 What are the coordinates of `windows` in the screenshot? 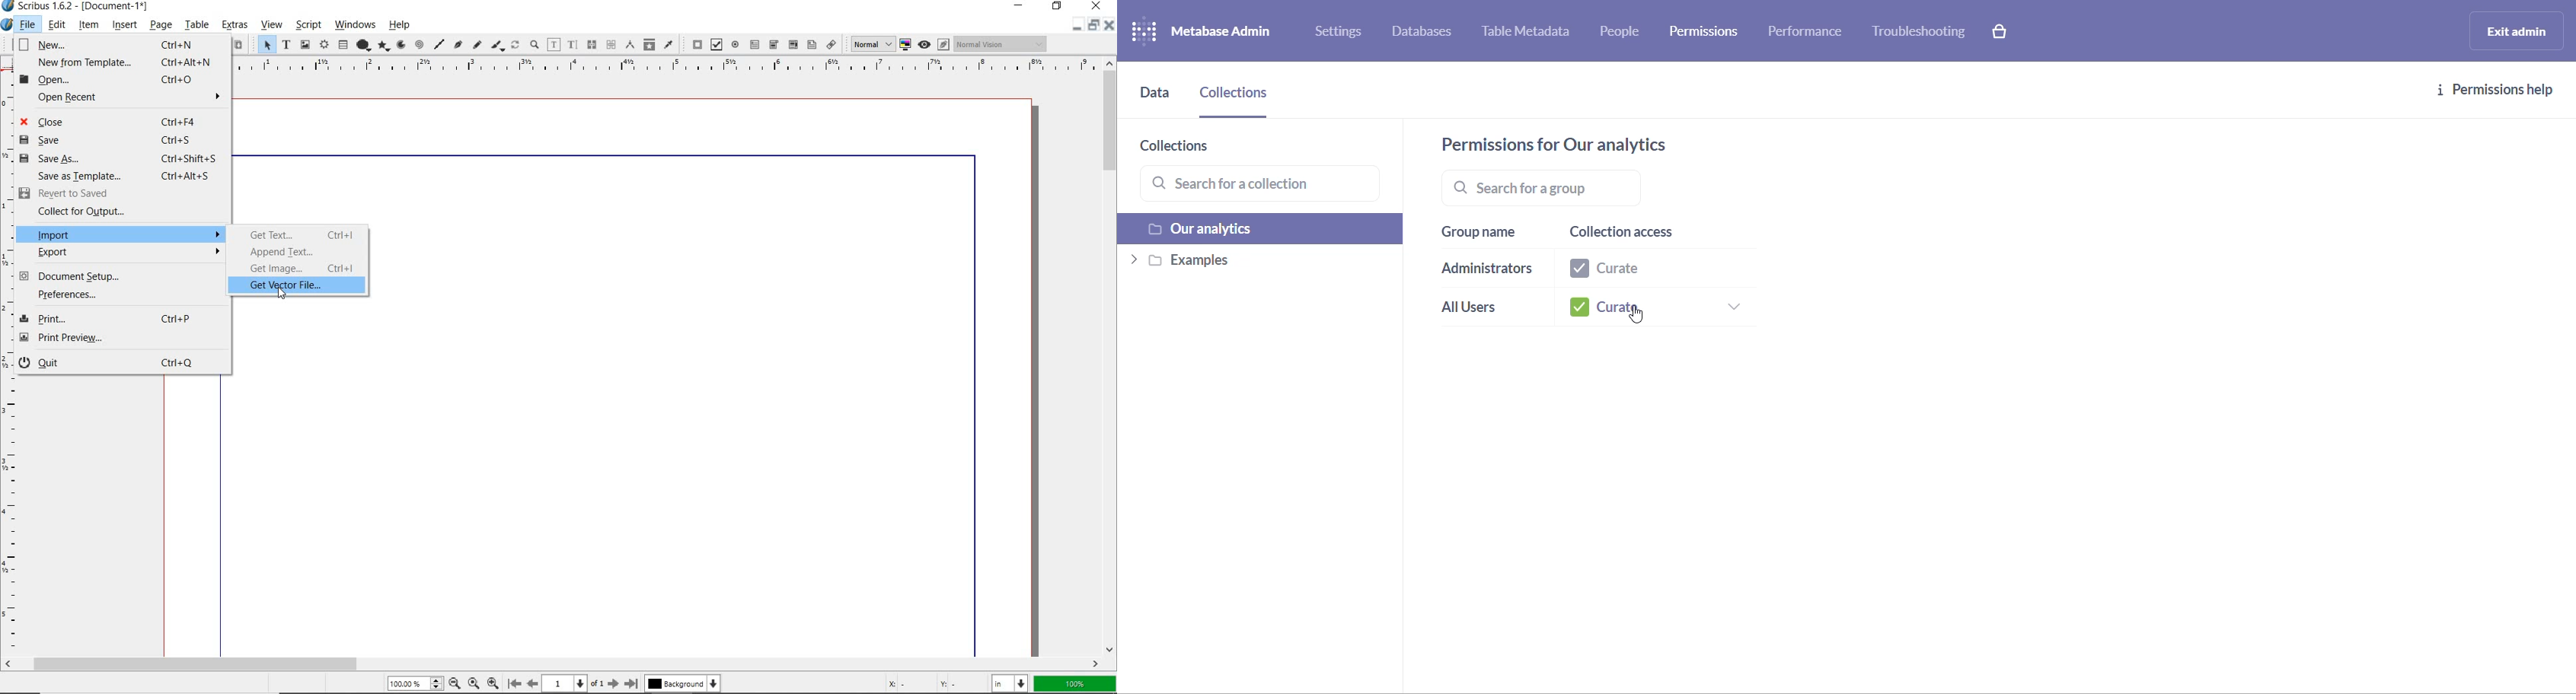 It's located at (355, 24).